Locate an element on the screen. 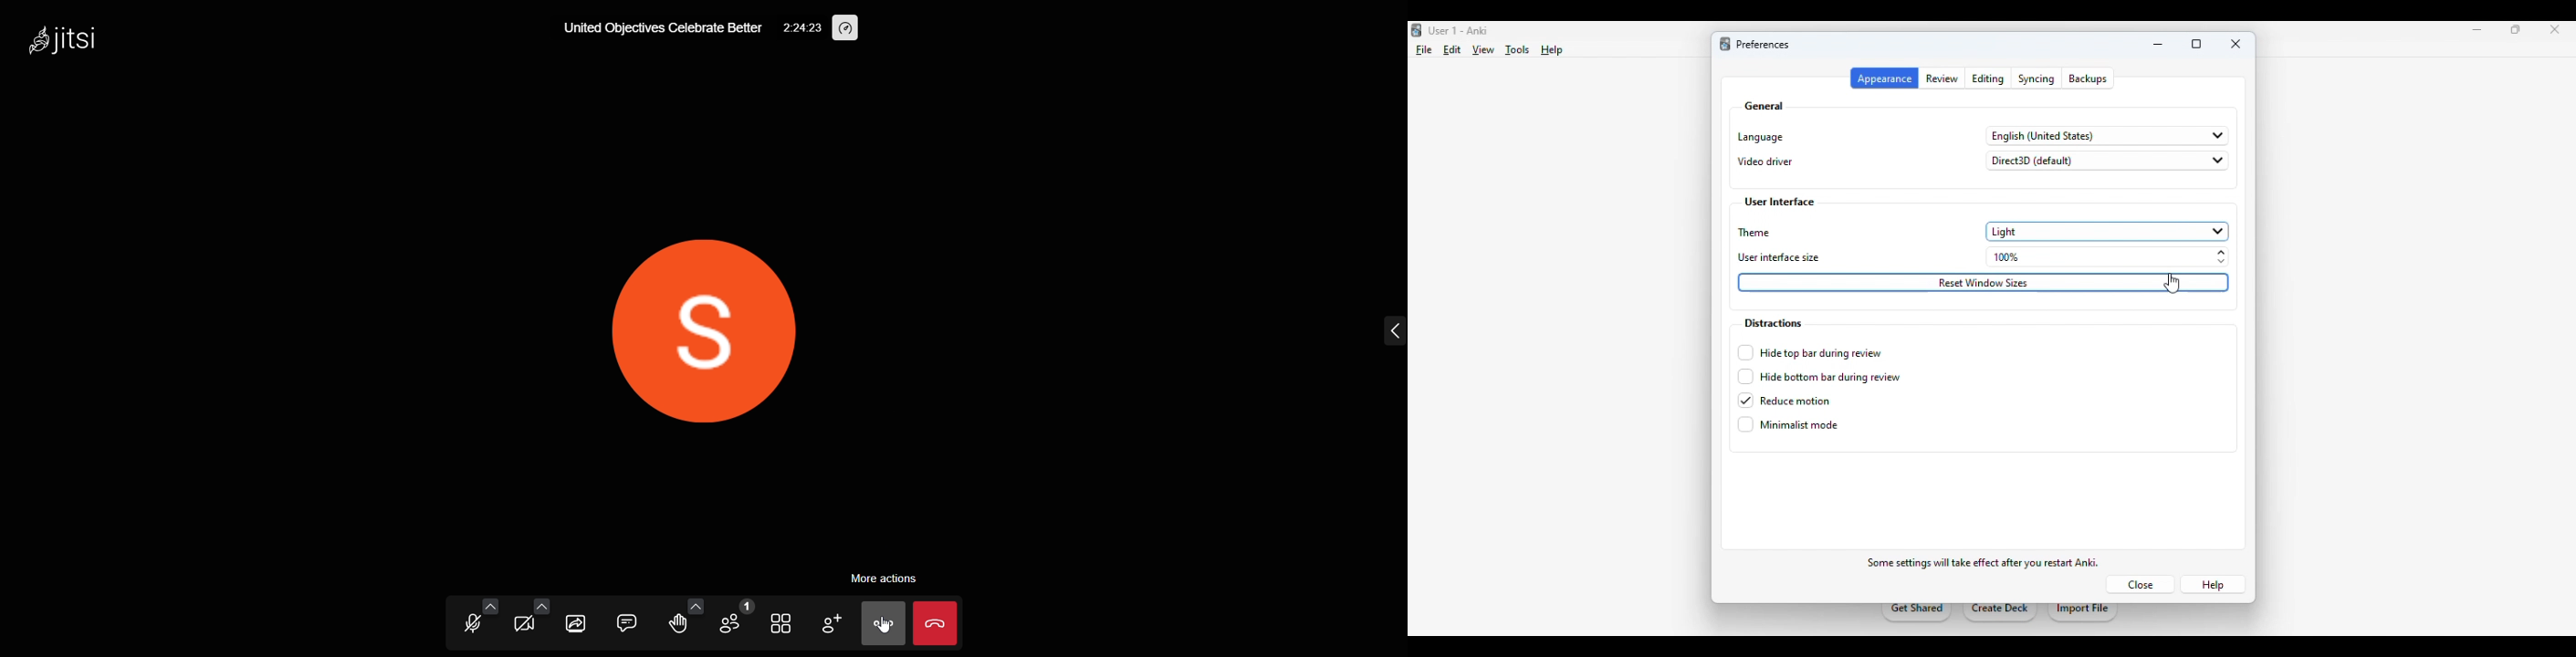 The width and height of the screenshot is (2576, 672). preferences is located at coordinates (1762, 45).